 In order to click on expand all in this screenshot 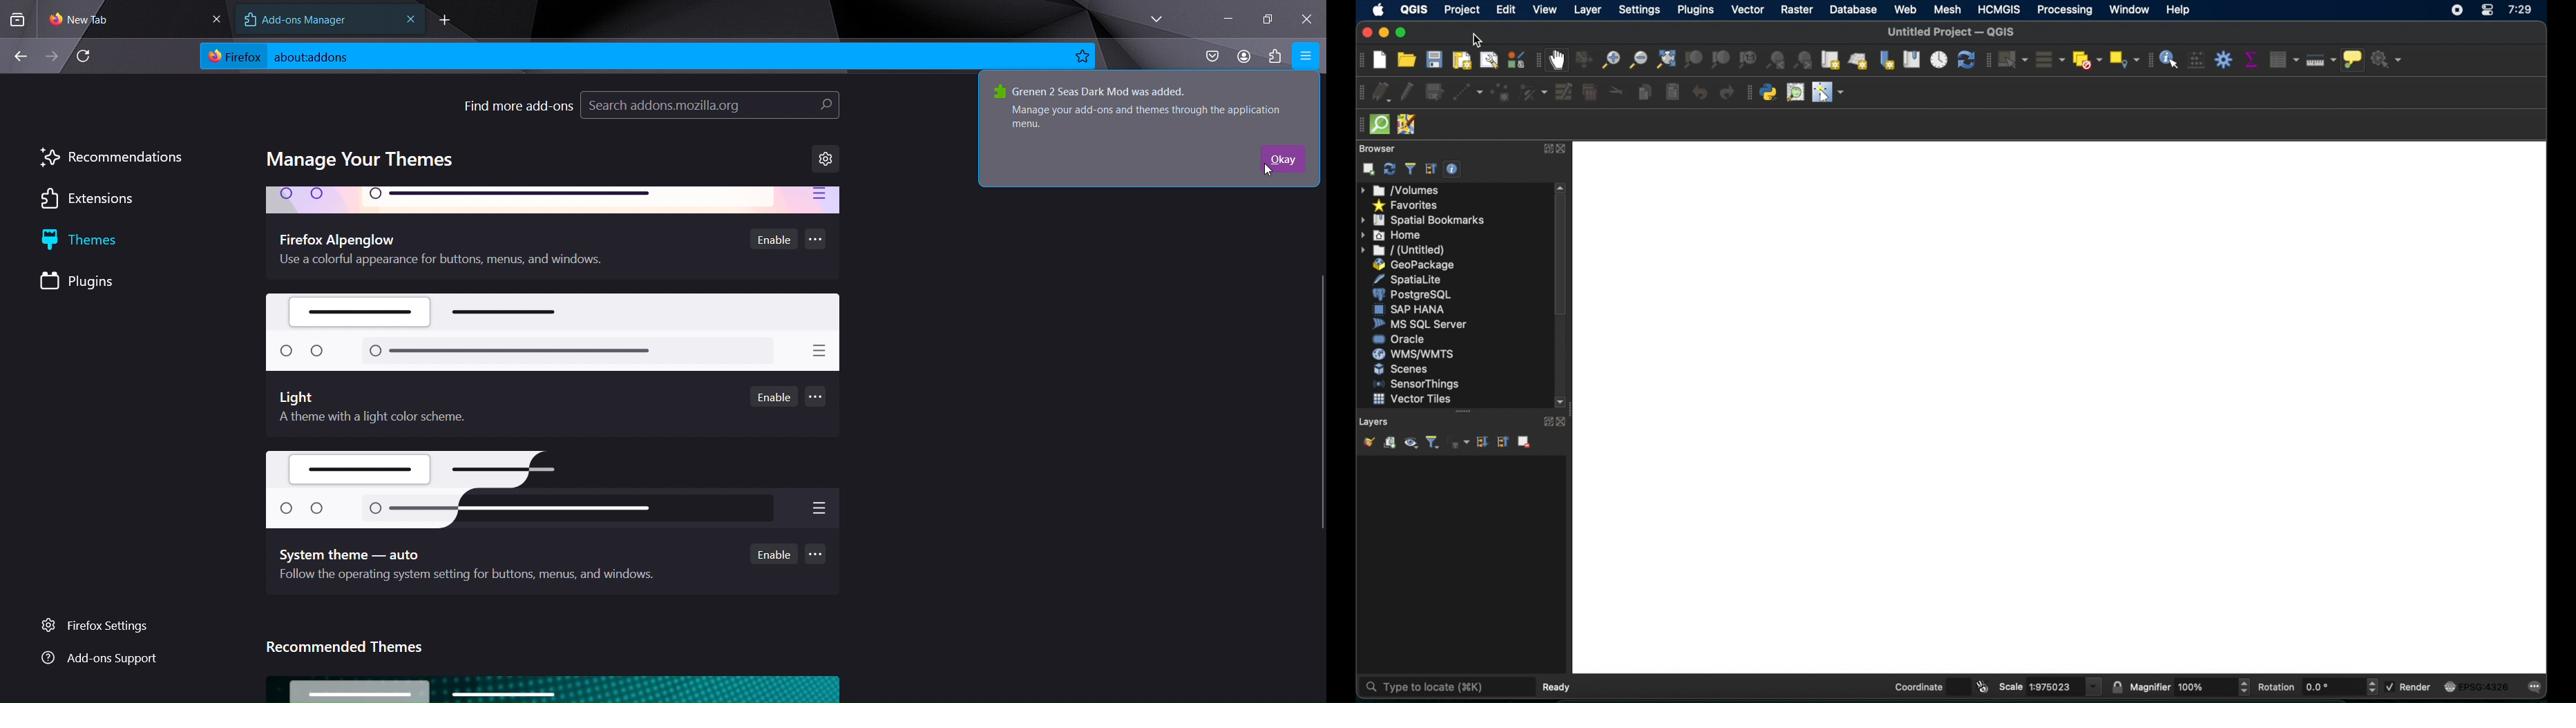, I will do `click(1483, 441)`.